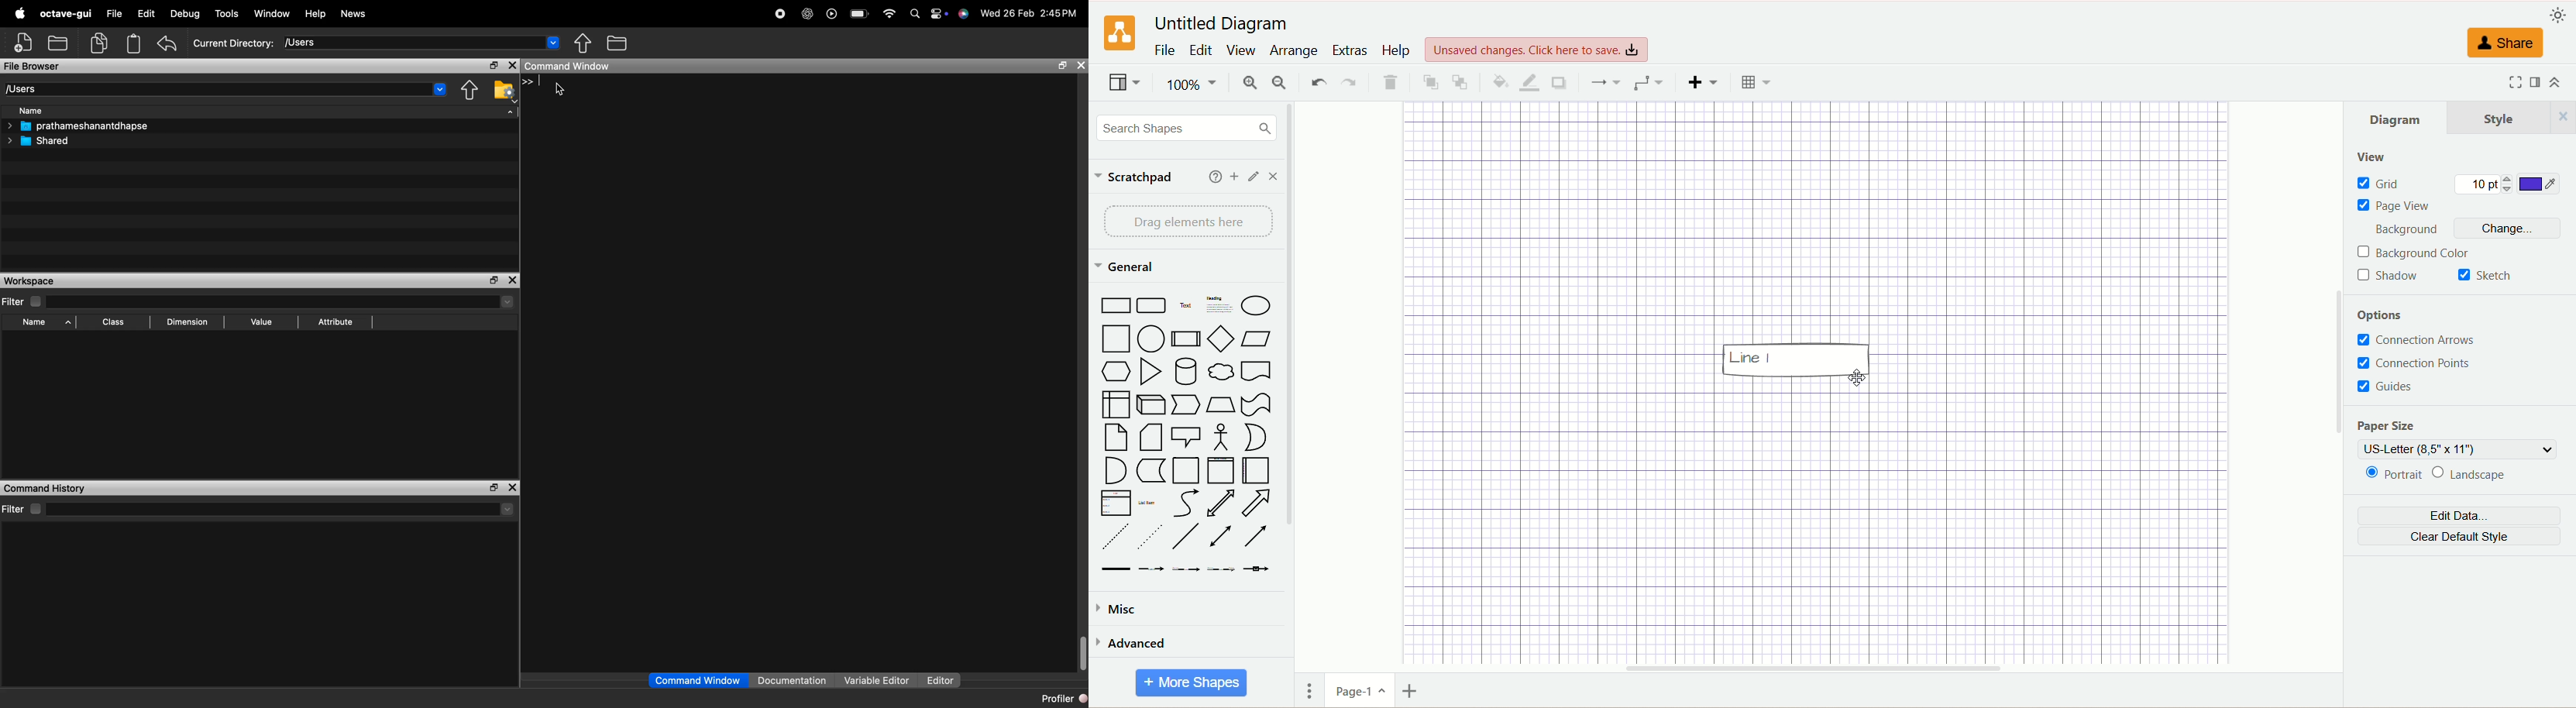  Describe the element at coordinates (2461, 537) in the screenshot. I see `clear default style` at that location.